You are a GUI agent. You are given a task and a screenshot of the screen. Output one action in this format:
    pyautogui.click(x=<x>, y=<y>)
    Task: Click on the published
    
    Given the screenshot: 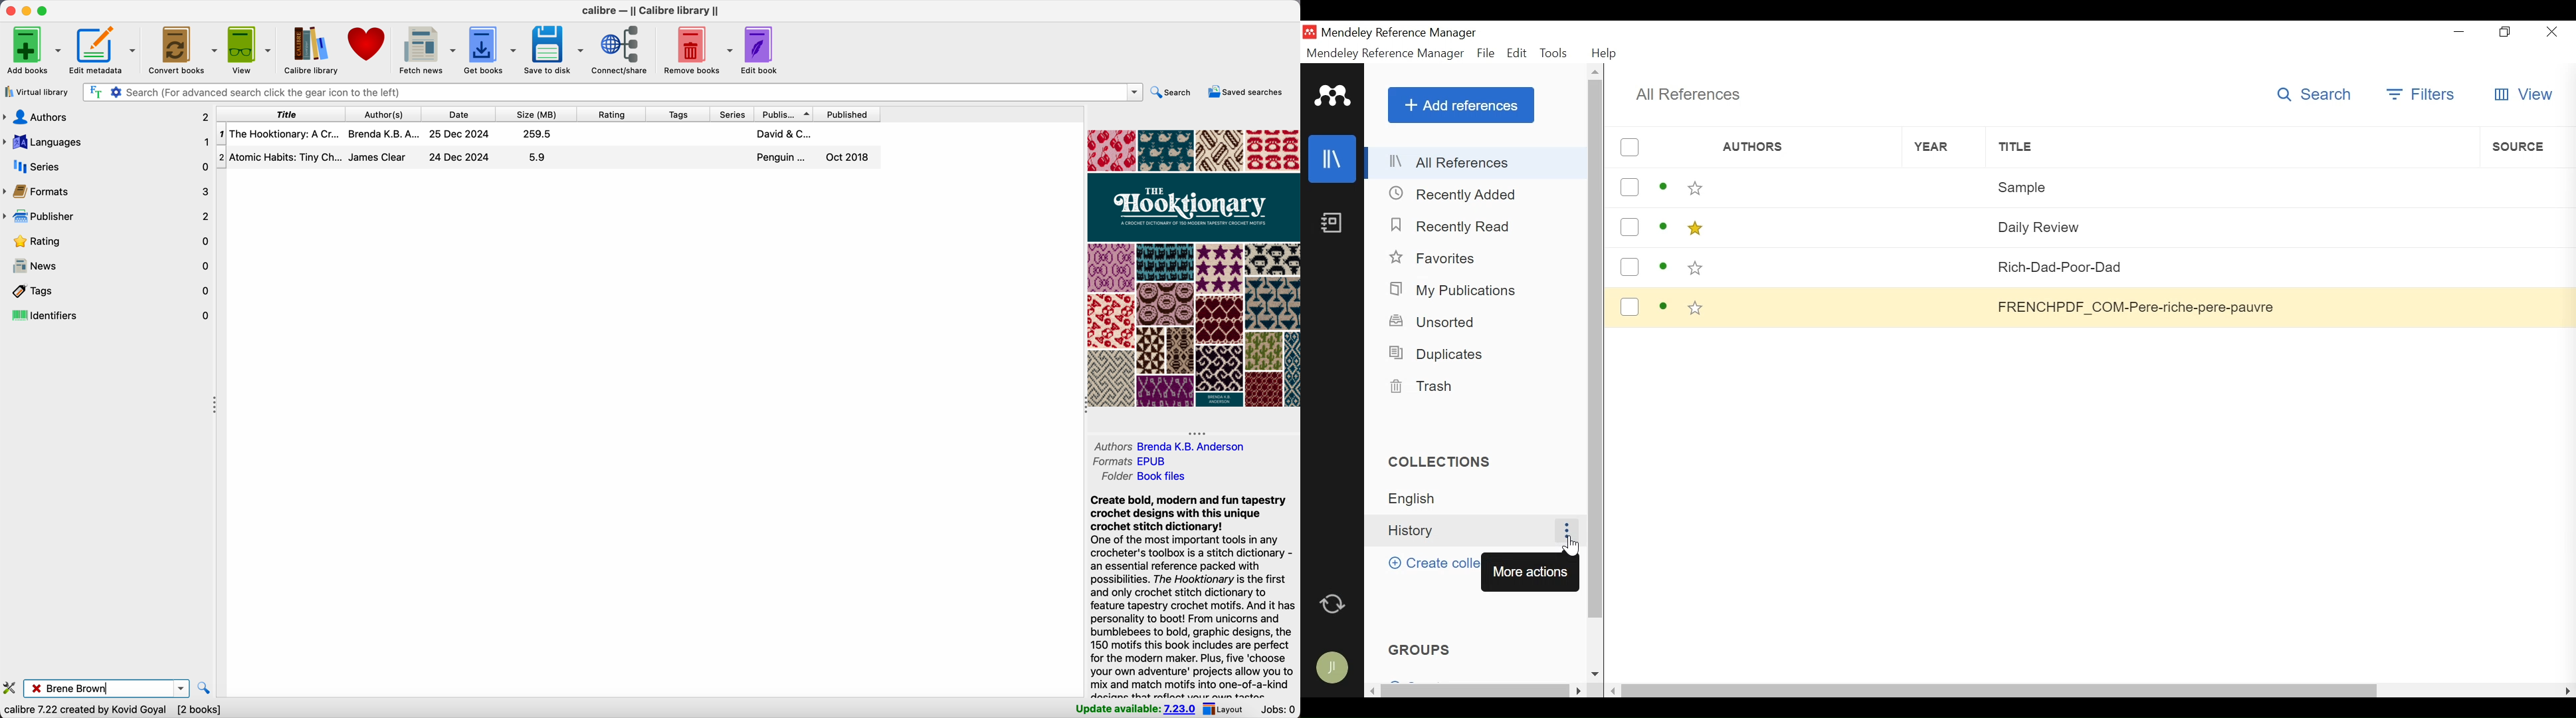 What is the action you would take?
    pyautogui.click(x=849, y=113)
    